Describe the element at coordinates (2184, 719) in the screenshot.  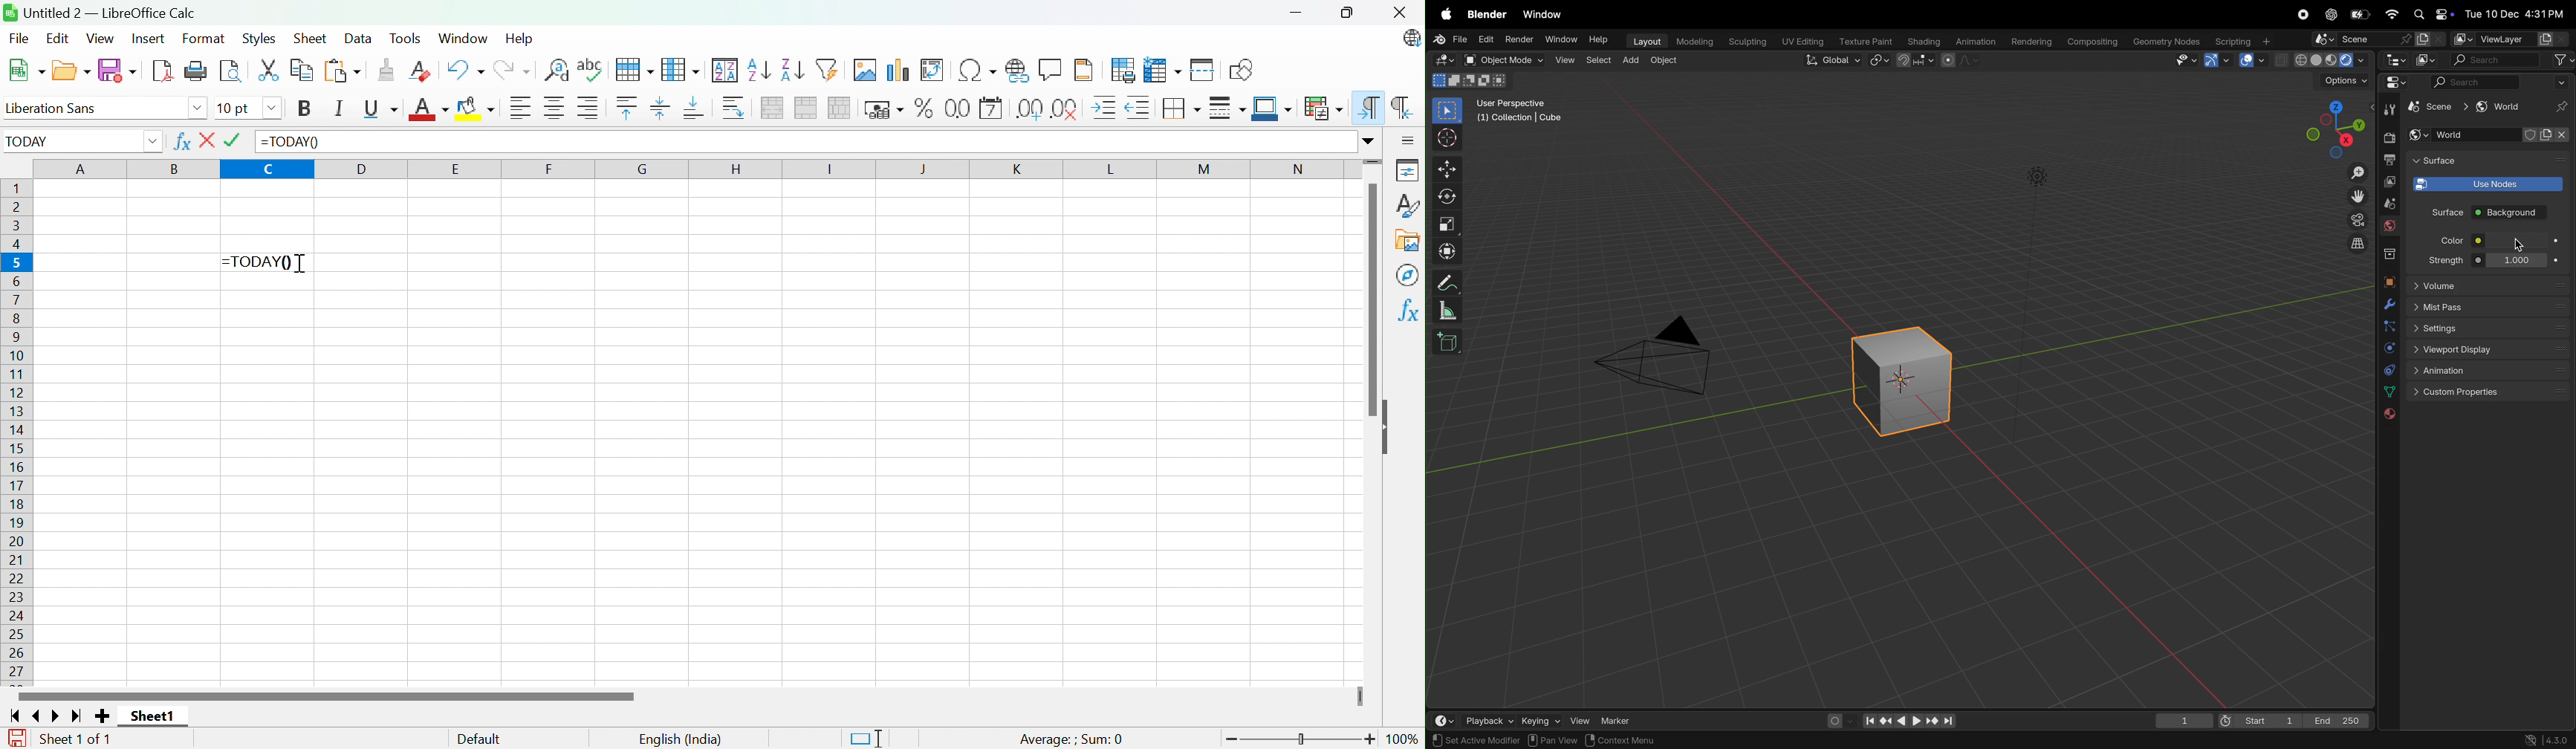
I see `1` at that location.